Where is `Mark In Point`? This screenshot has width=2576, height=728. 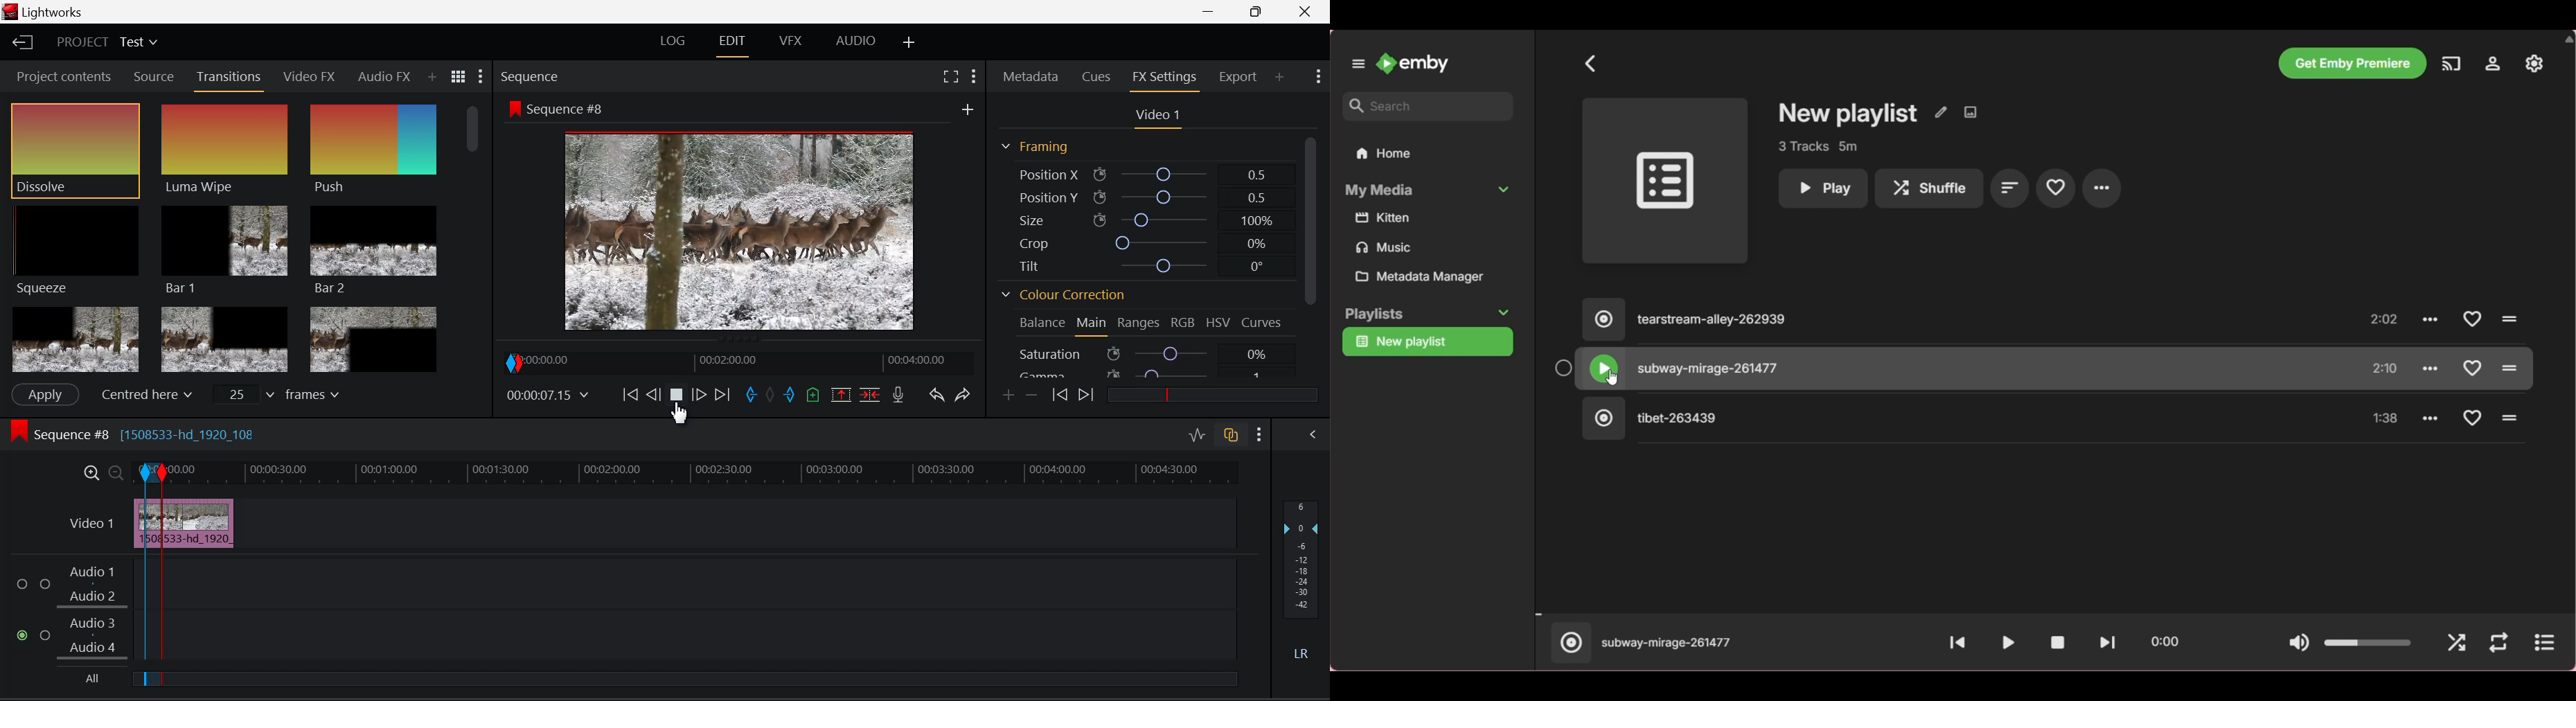 Mark In Point is located at coordinates (145, 576).